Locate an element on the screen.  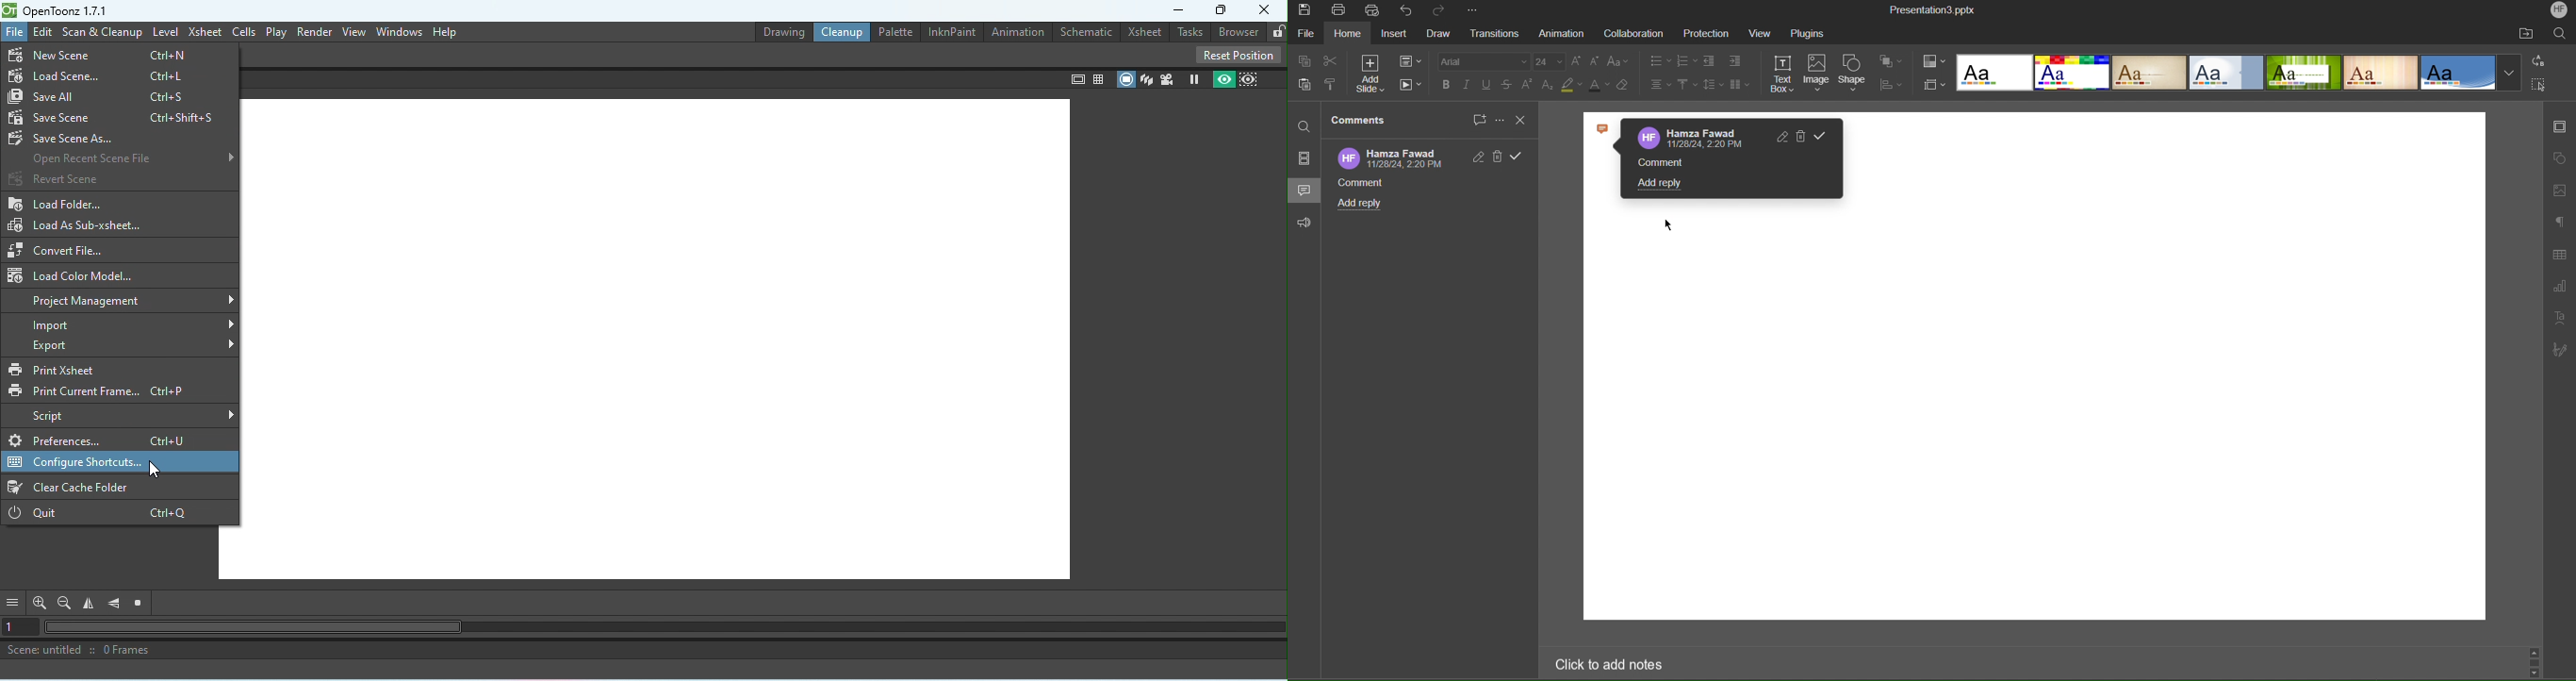
Bold is located at coordinates (1448, 85).